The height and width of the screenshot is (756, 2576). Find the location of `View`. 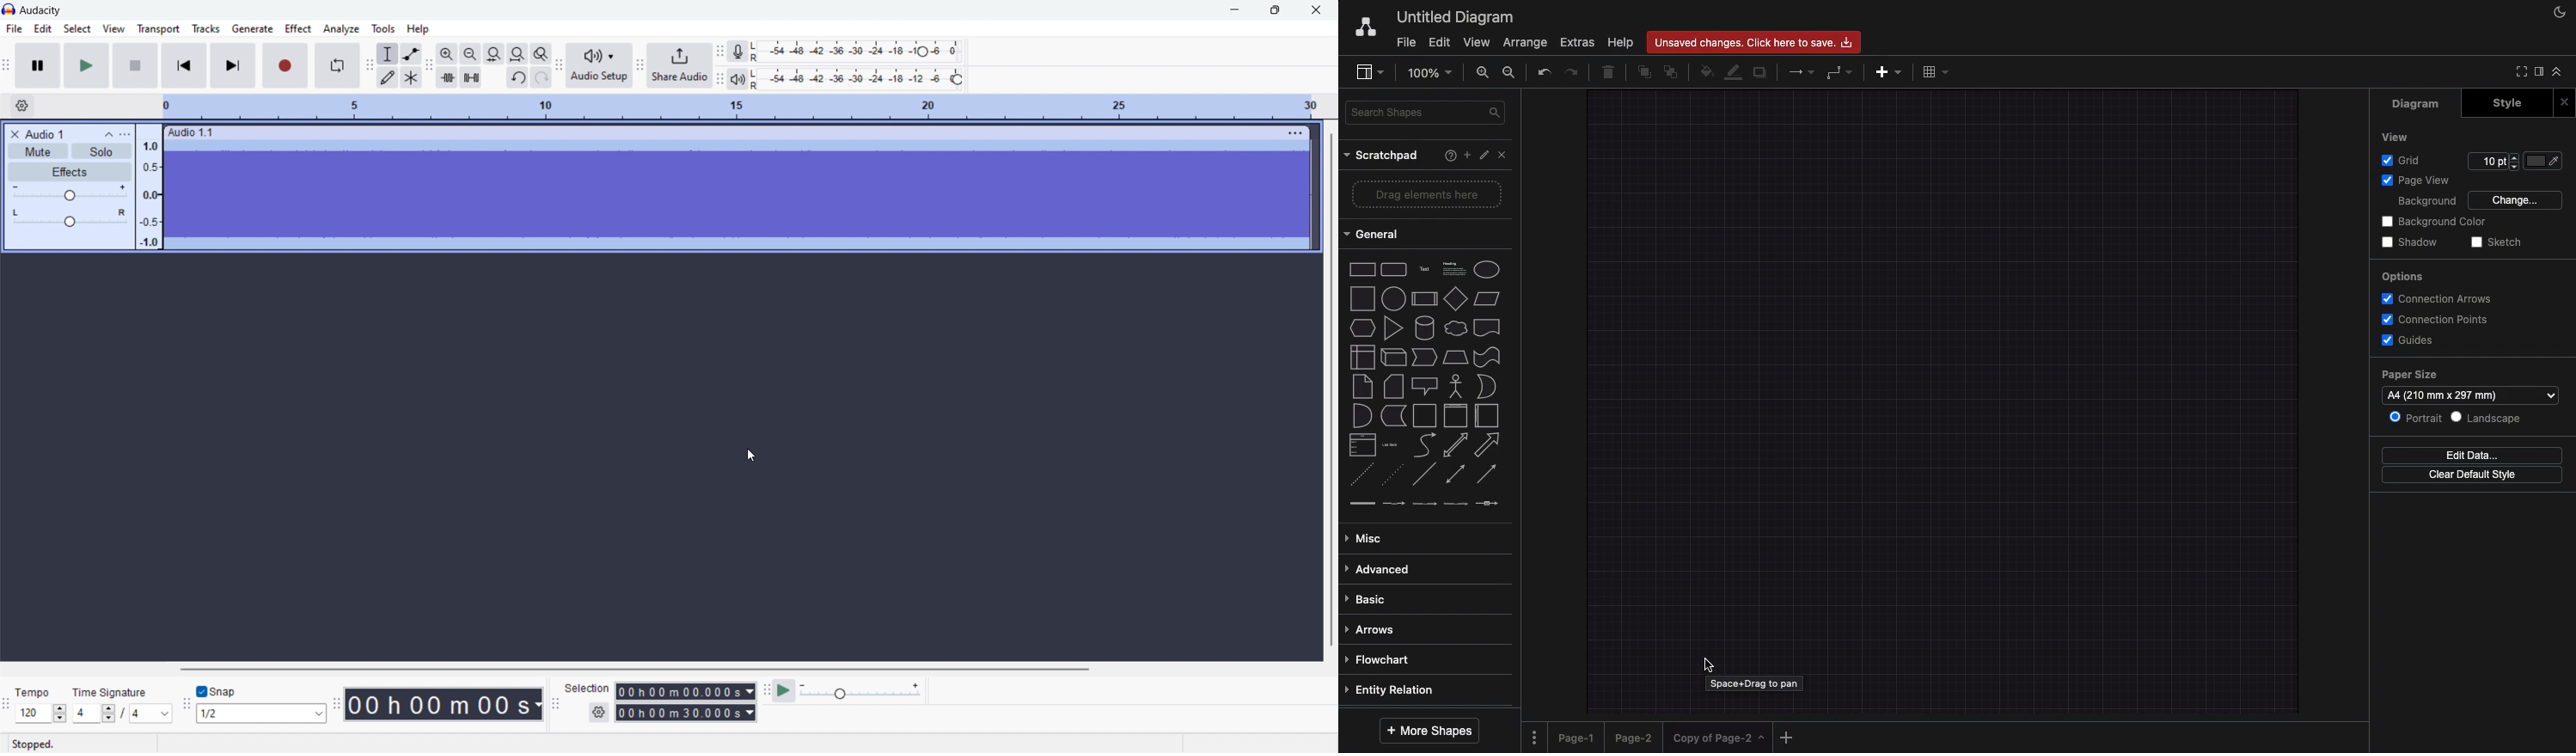

View is located at coordinates (2395, 137).